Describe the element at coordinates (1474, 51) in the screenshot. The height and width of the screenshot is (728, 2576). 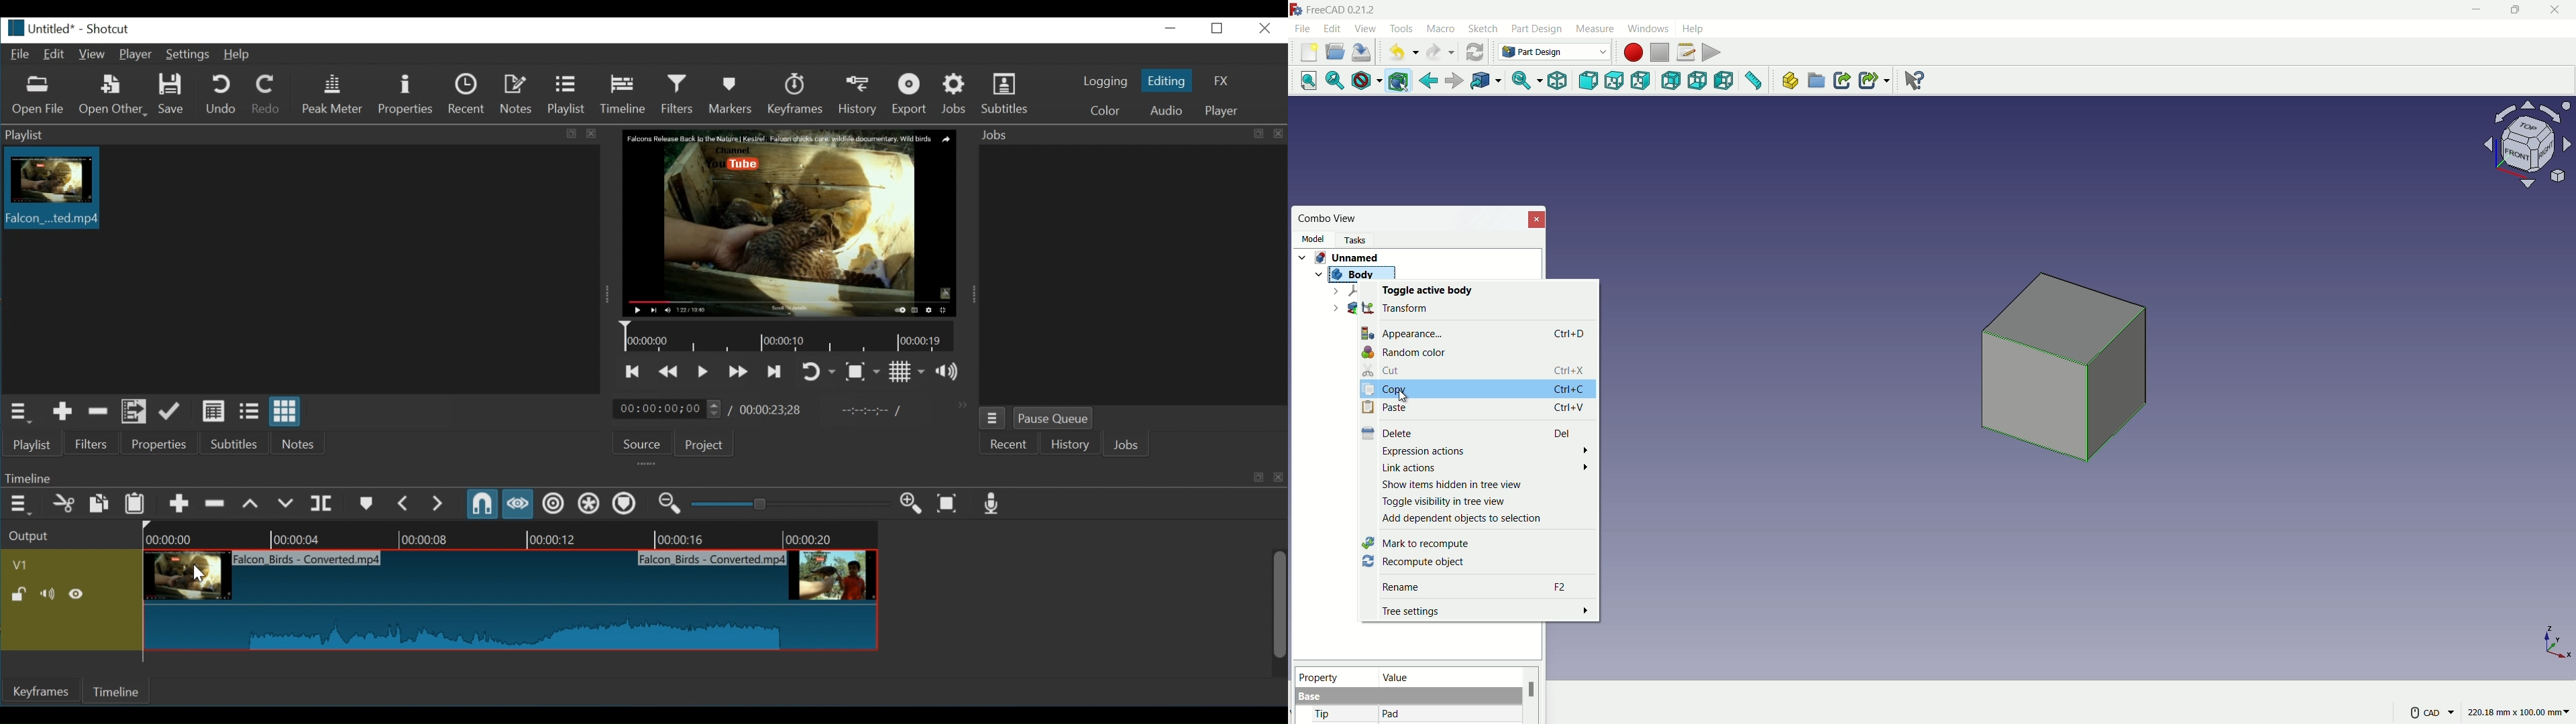
I see `refresh` at that location.